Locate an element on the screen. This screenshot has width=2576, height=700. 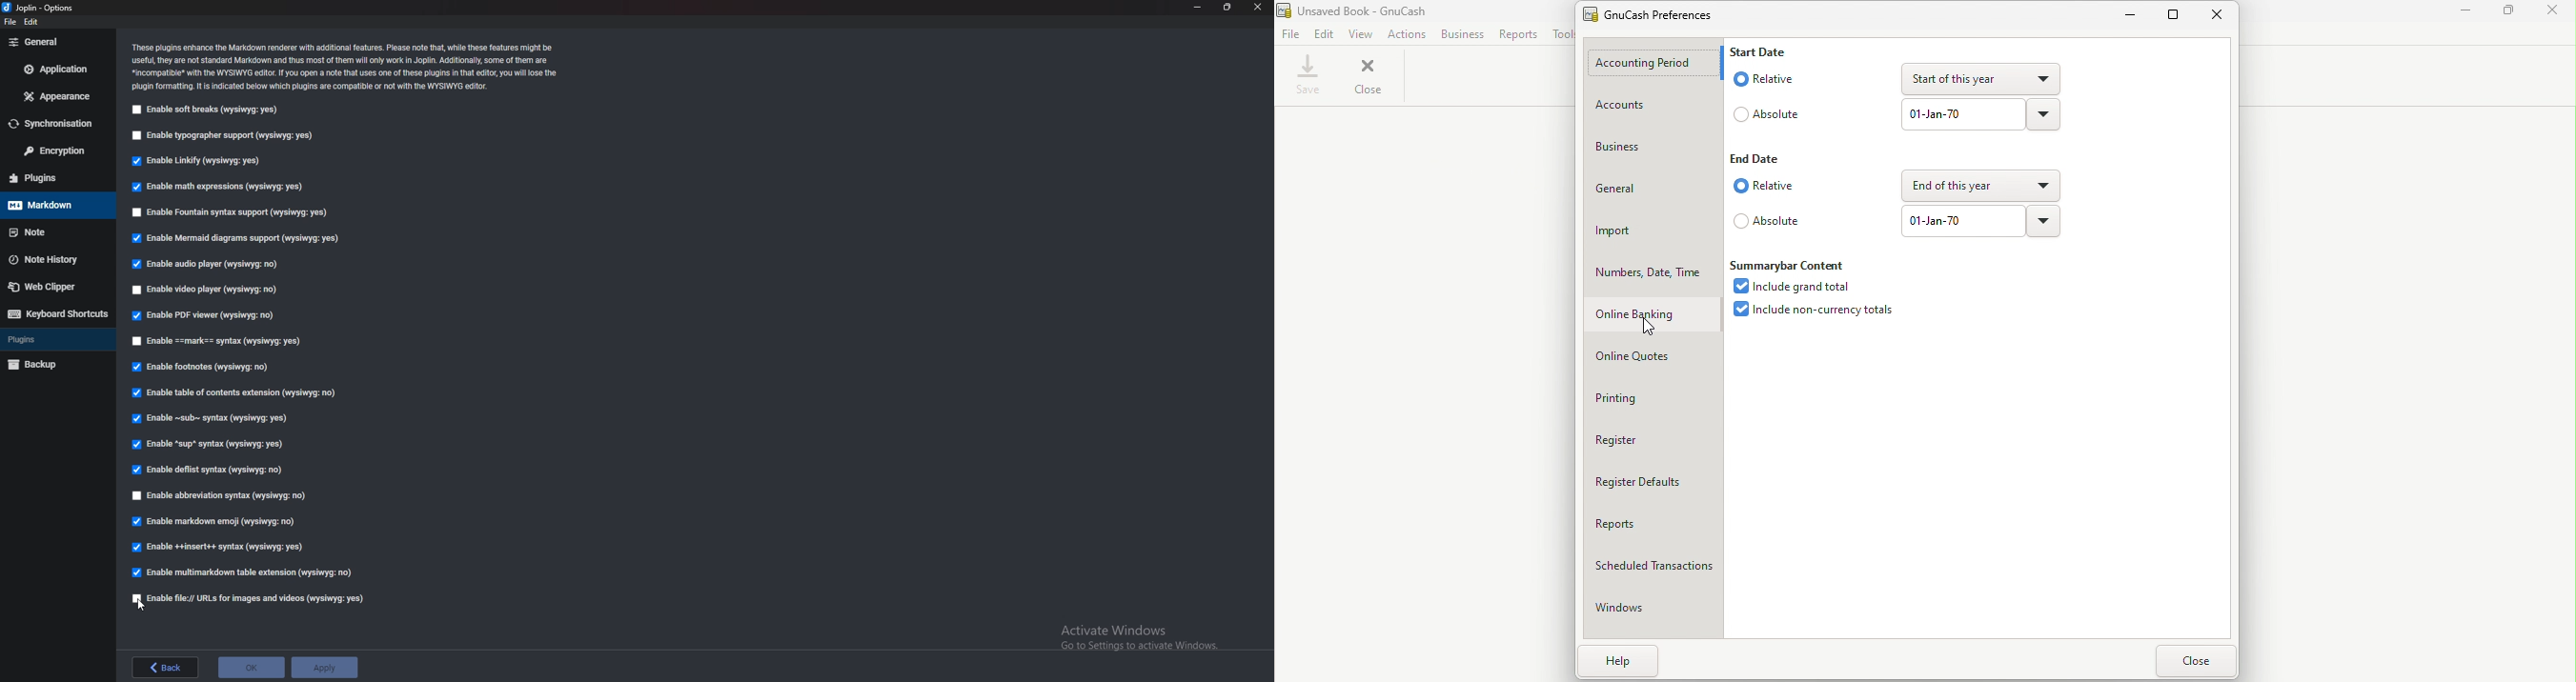
Enable sup syntax is located at coordinates (210, 445).